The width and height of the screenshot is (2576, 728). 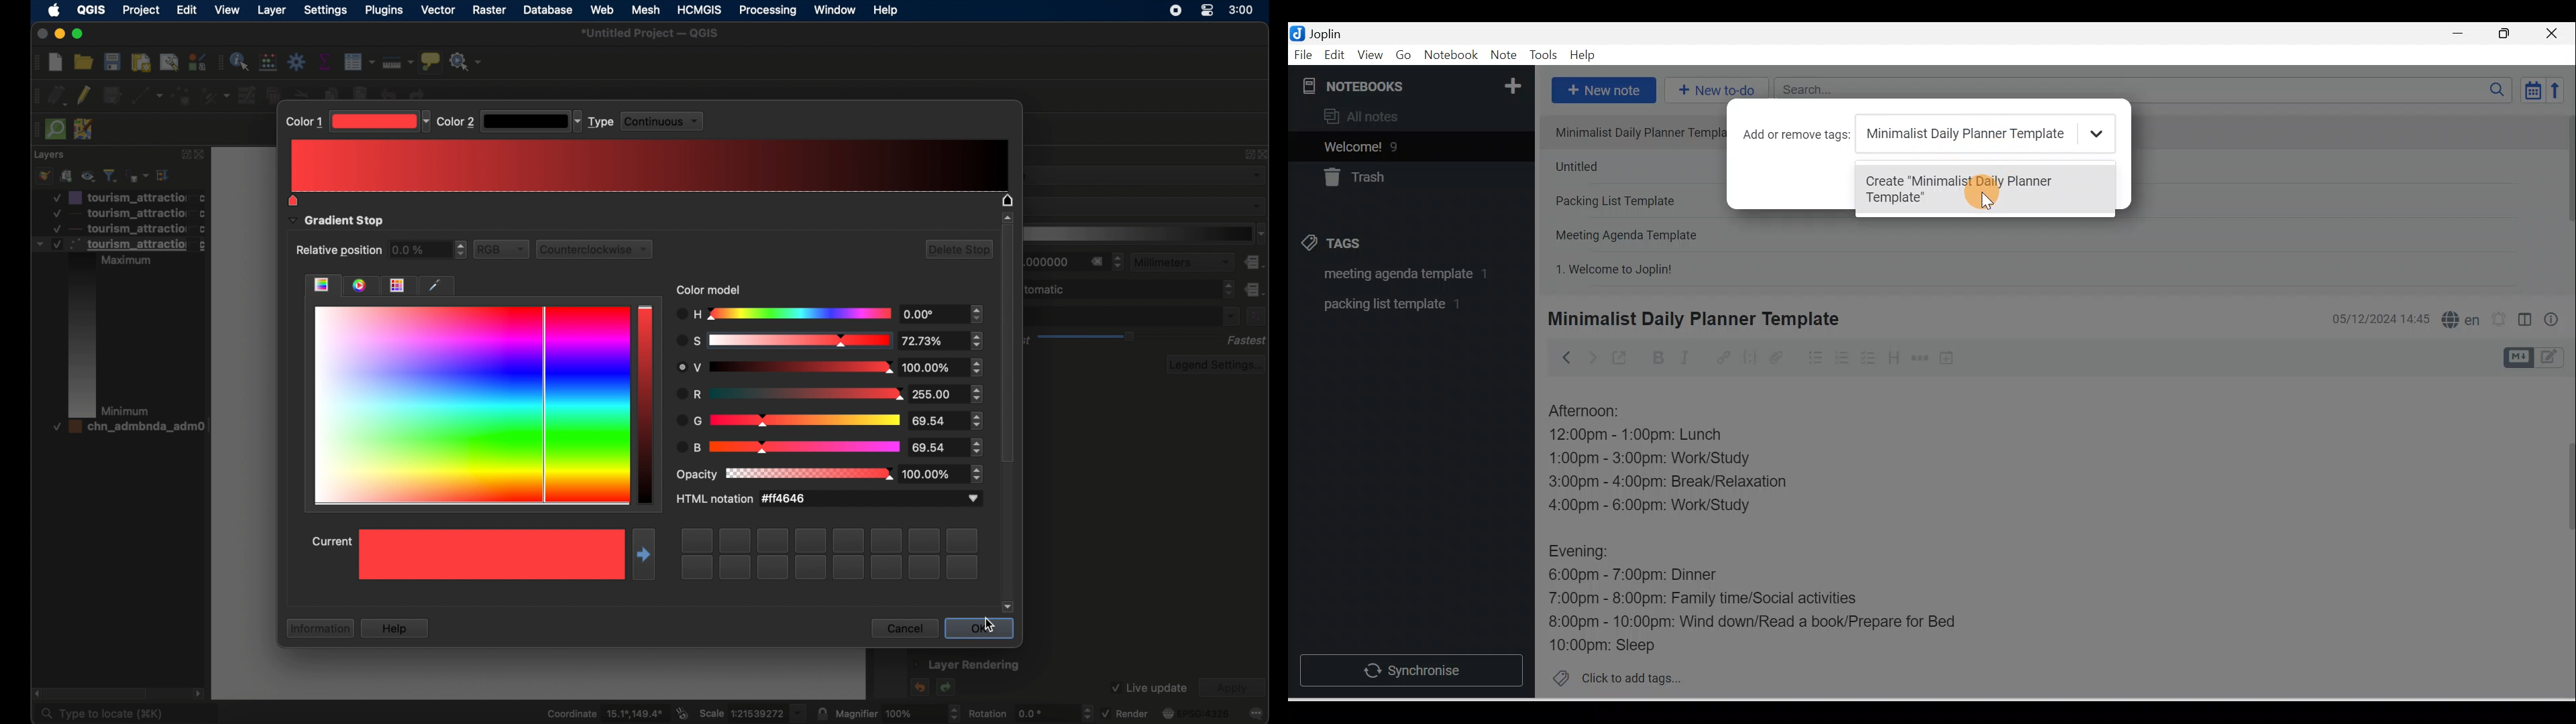 What do you see at coordinates (1217, 365) in the screenshot?
I see `legend settings` at bounding box center [1217, 365].